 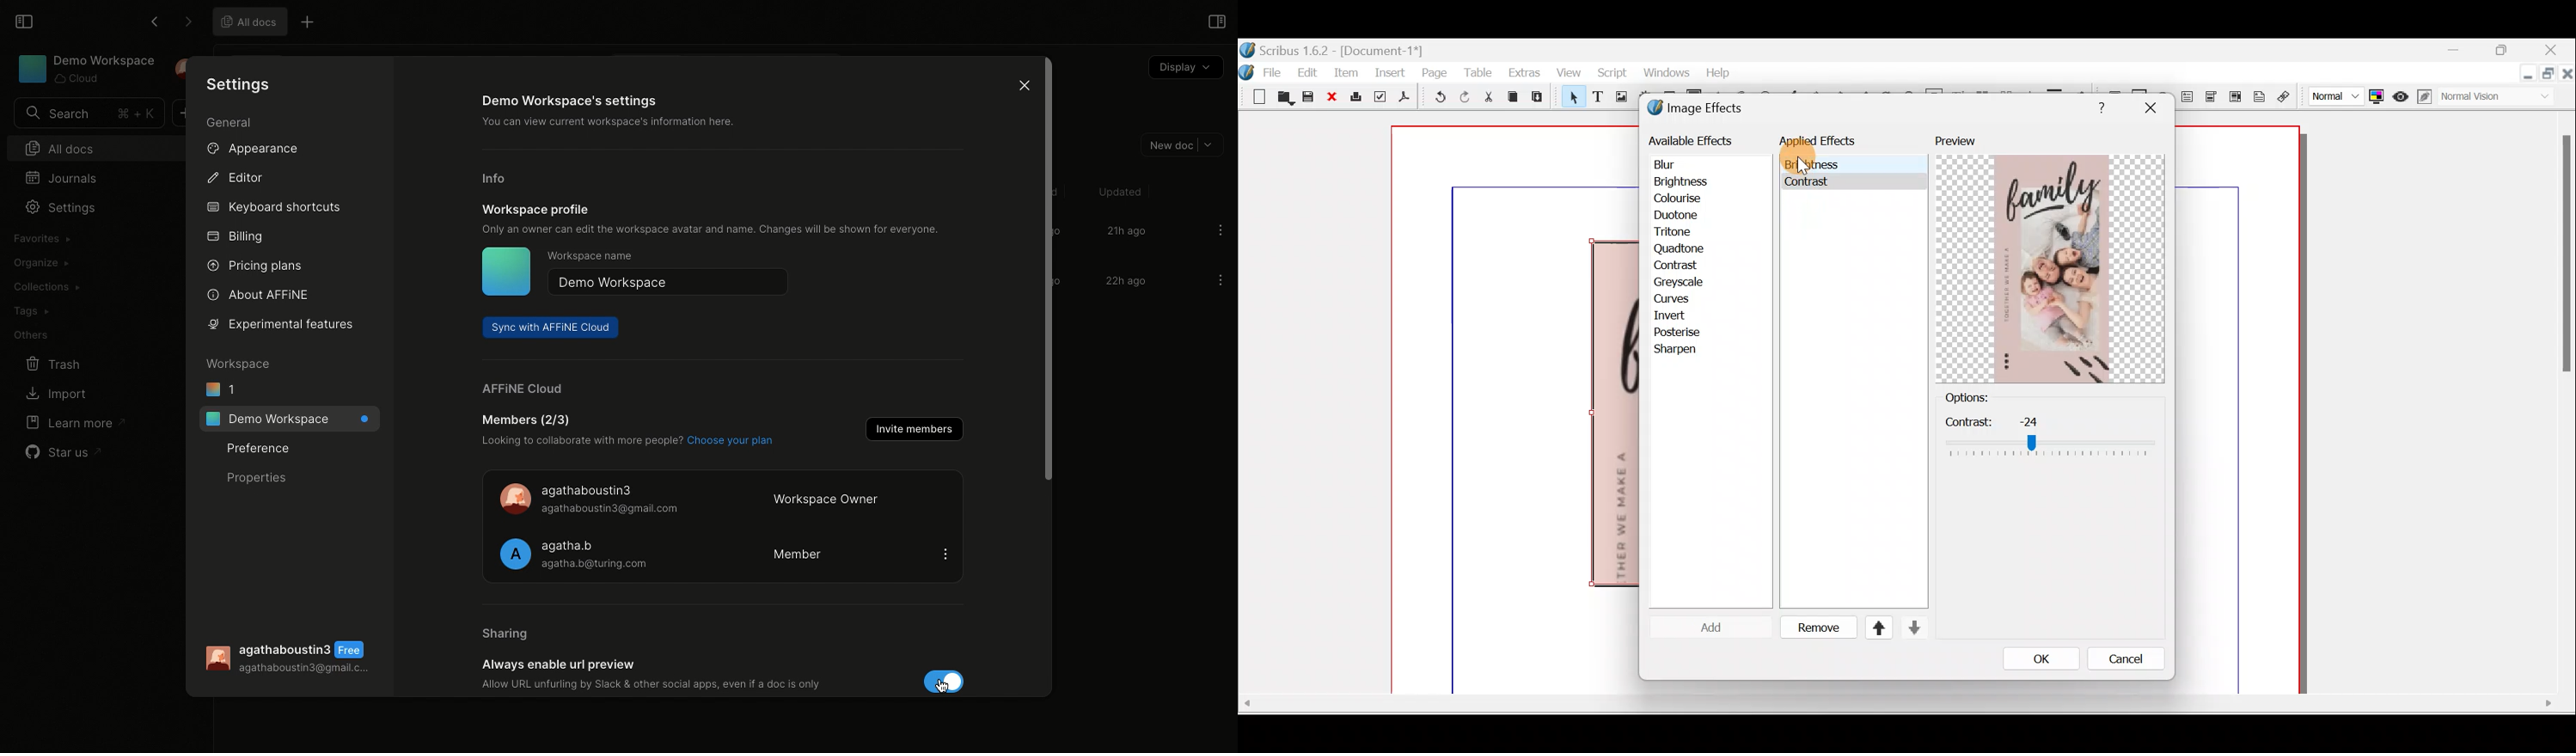 What do you see at coordinates (65, 452) in the screenshot?
I see `Star us` at bounding box center [65, 452].